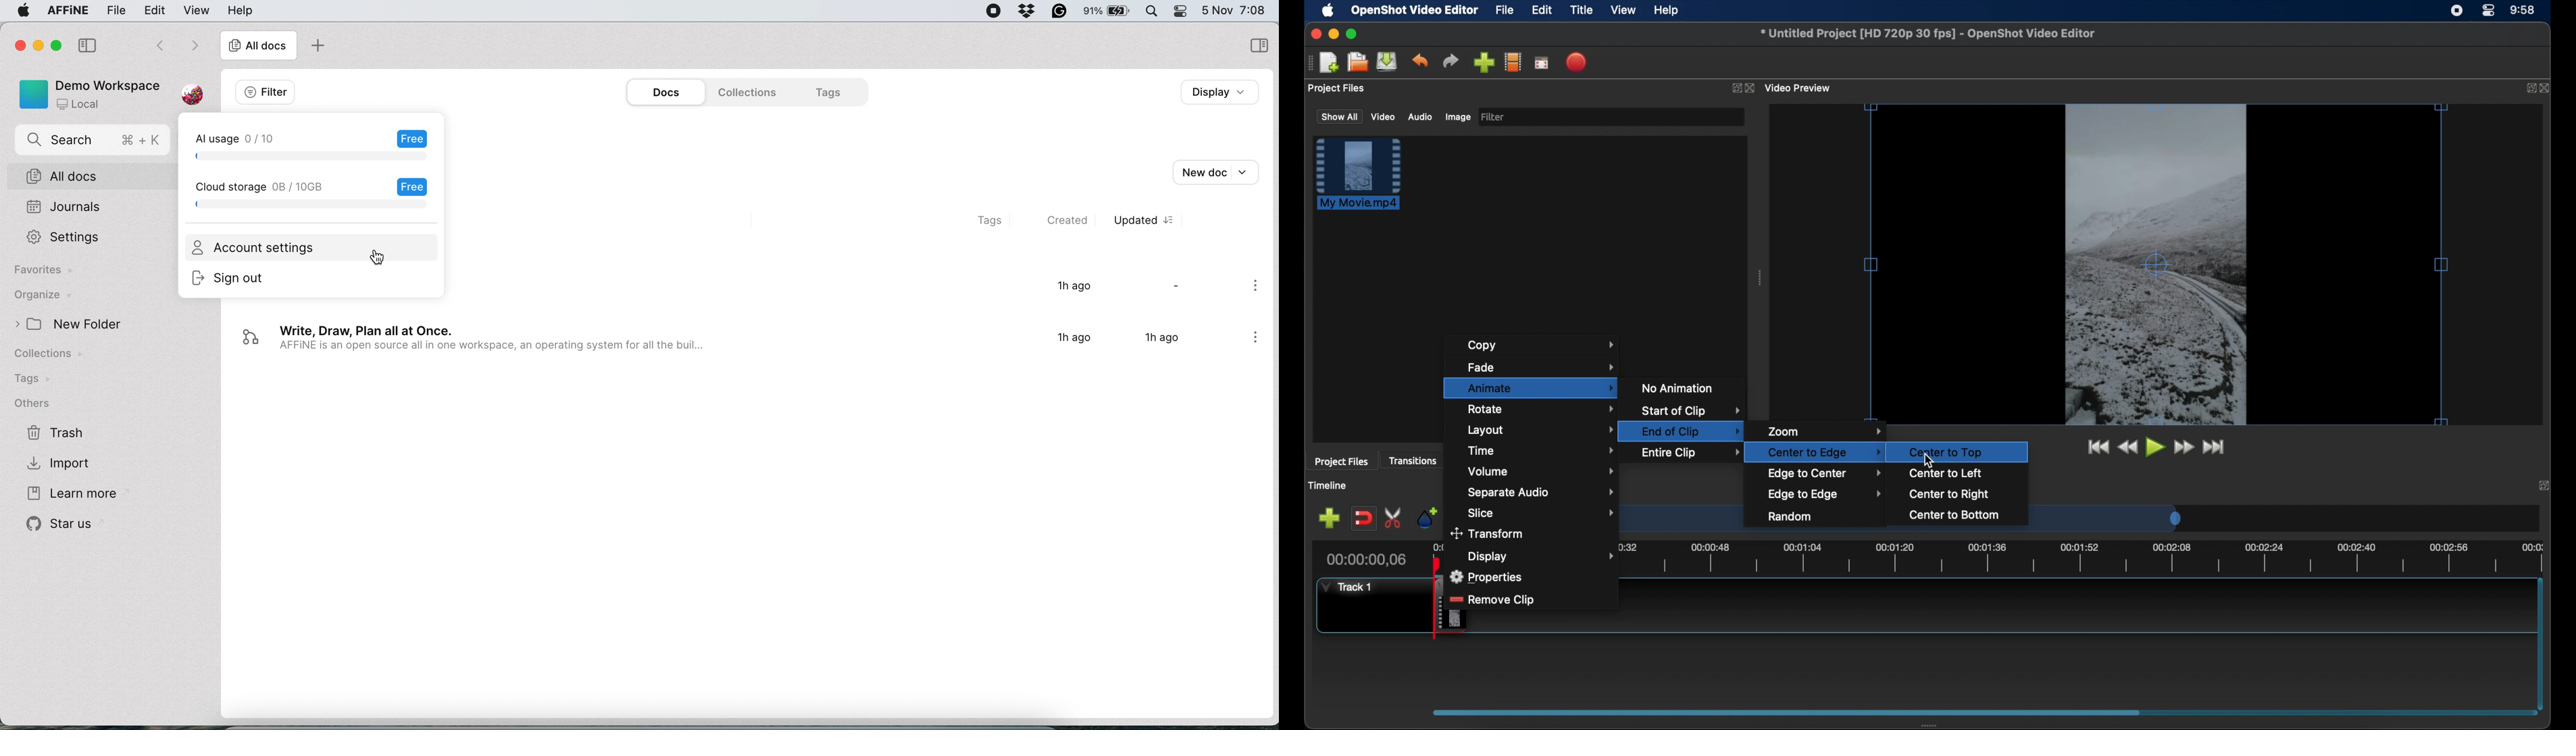 The height and width of the screenshot is (756, 2576). I want to click on settings, so click(62, 237).